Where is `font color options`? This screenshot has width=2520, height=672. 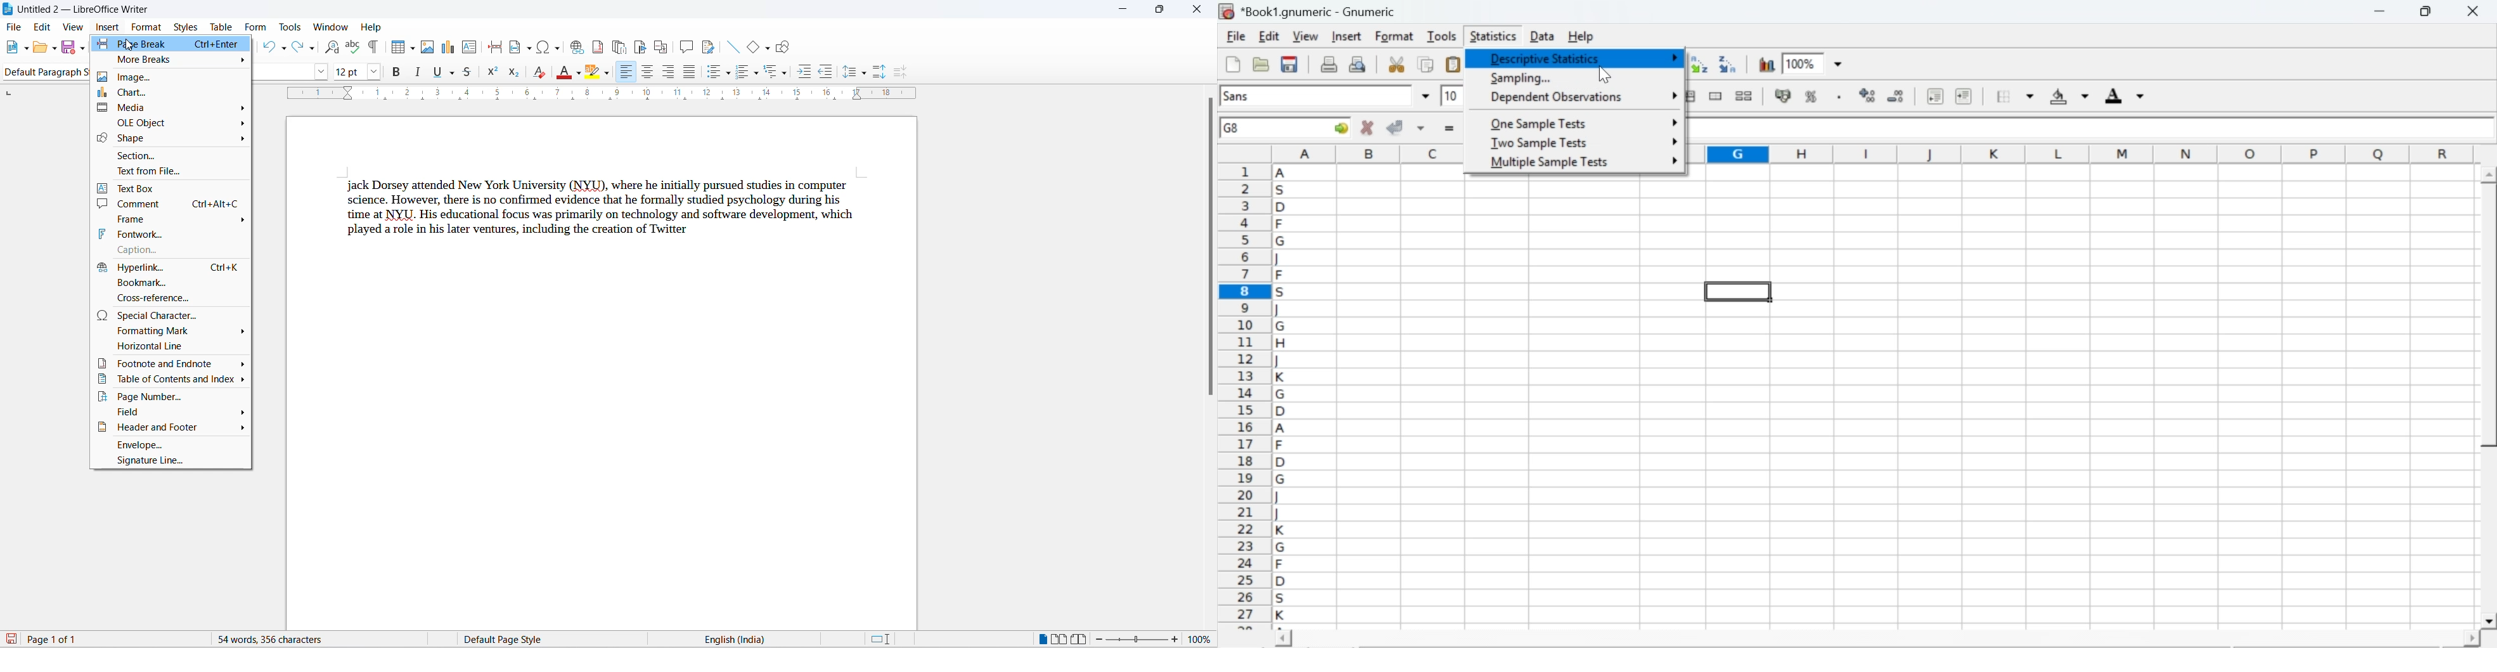
font color options is located at coordinates (578, 71).